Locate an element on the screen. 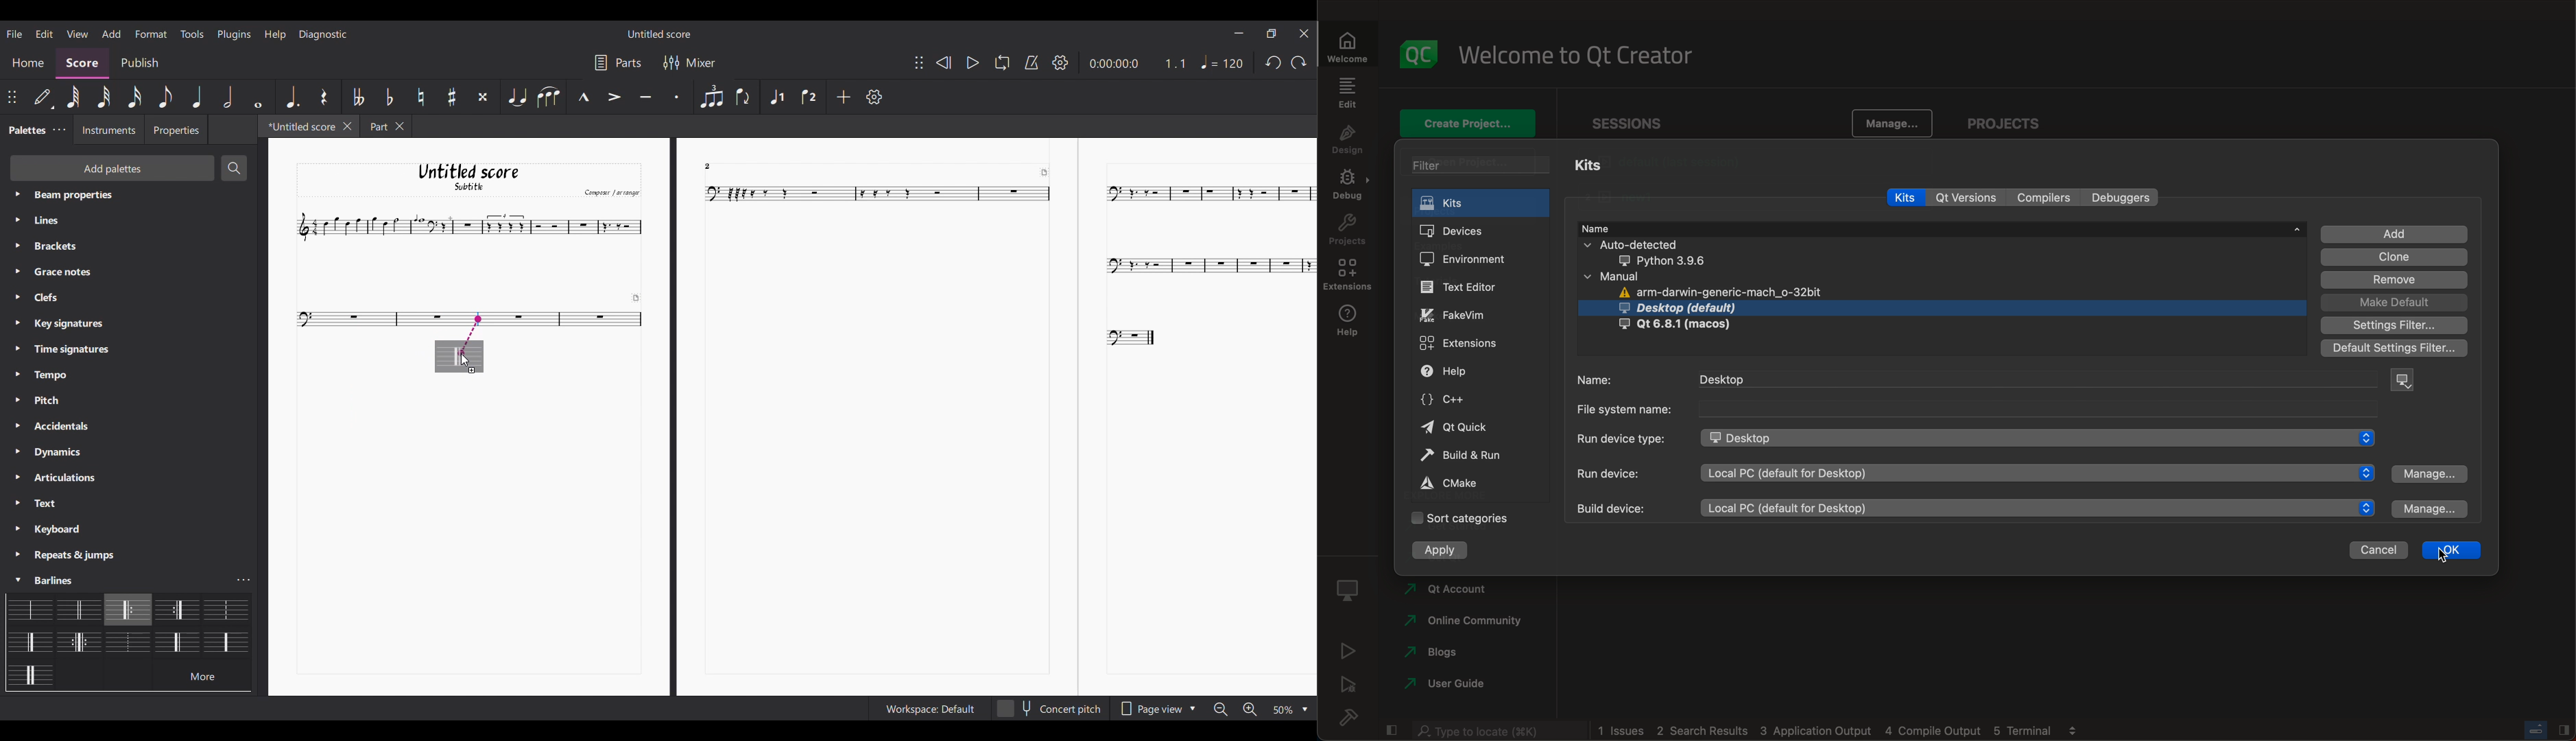 This screenshot has width=2576, height=756. Home section is located at coordinates (27, 63).